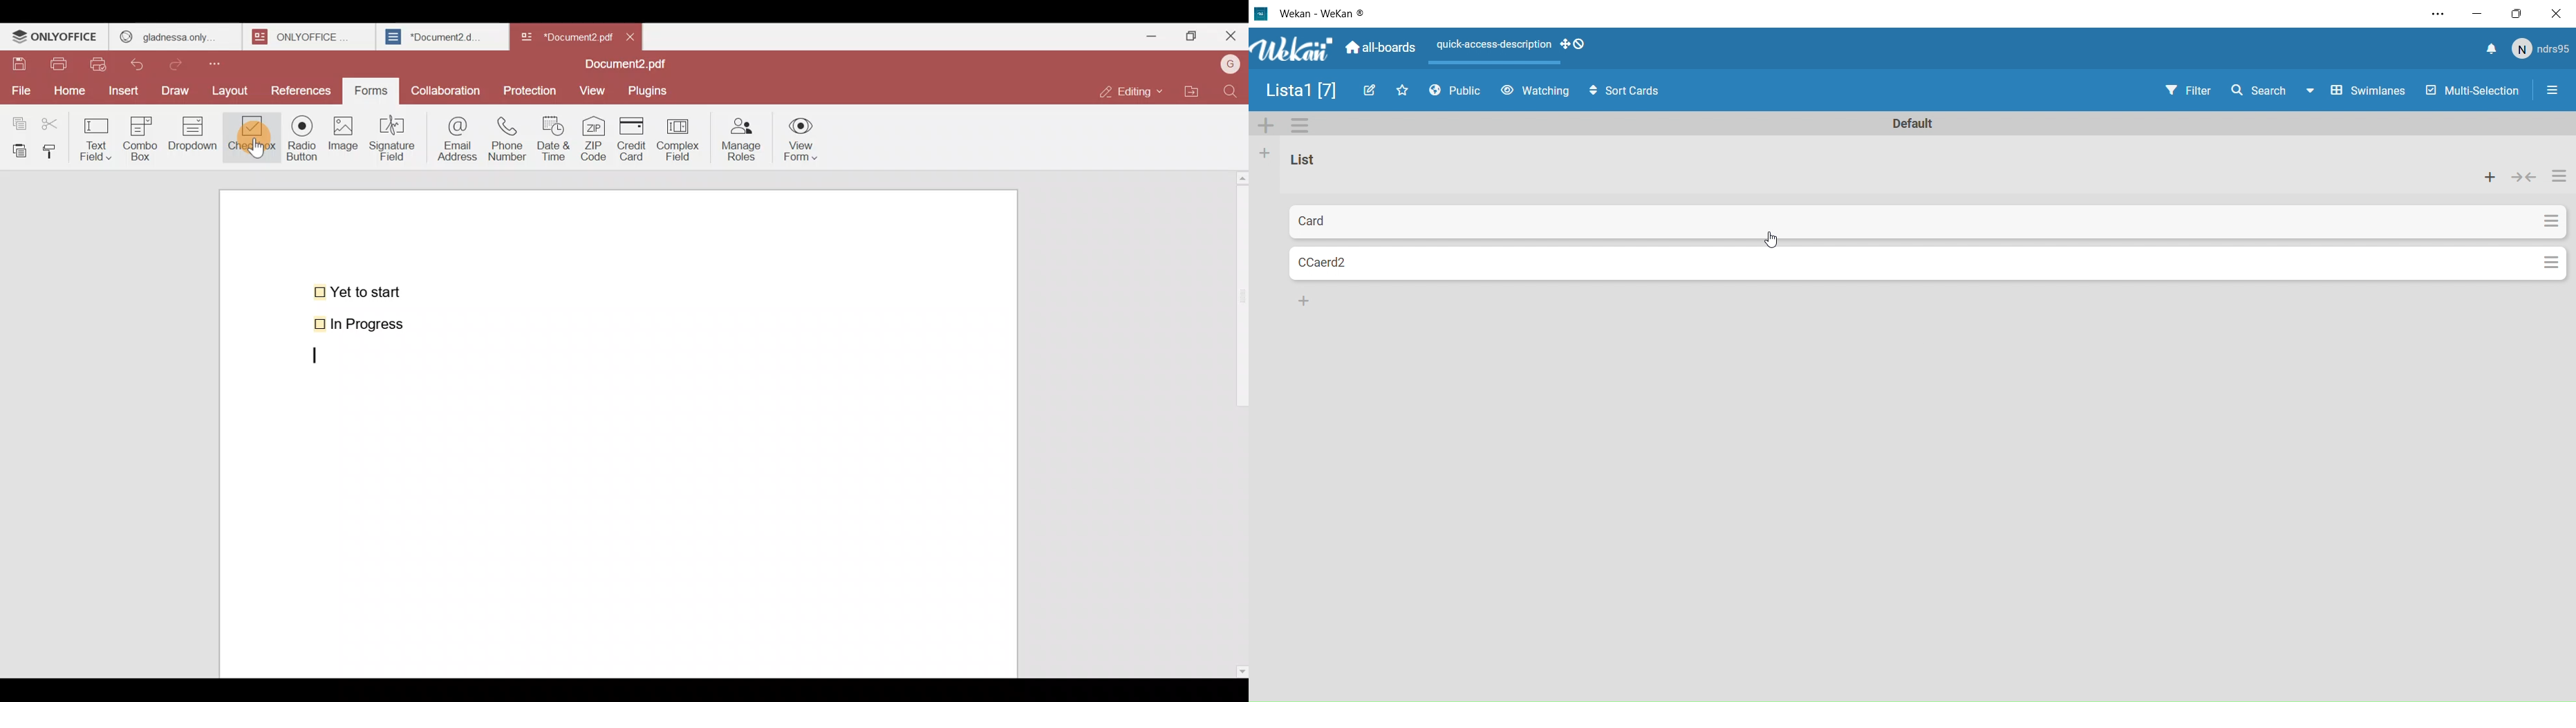 The height and width of the screenshot is (728, 2576). Describe the element at coordinates (226, 61) in the screenshot. I see `Customize quick access toolbar` at that location.